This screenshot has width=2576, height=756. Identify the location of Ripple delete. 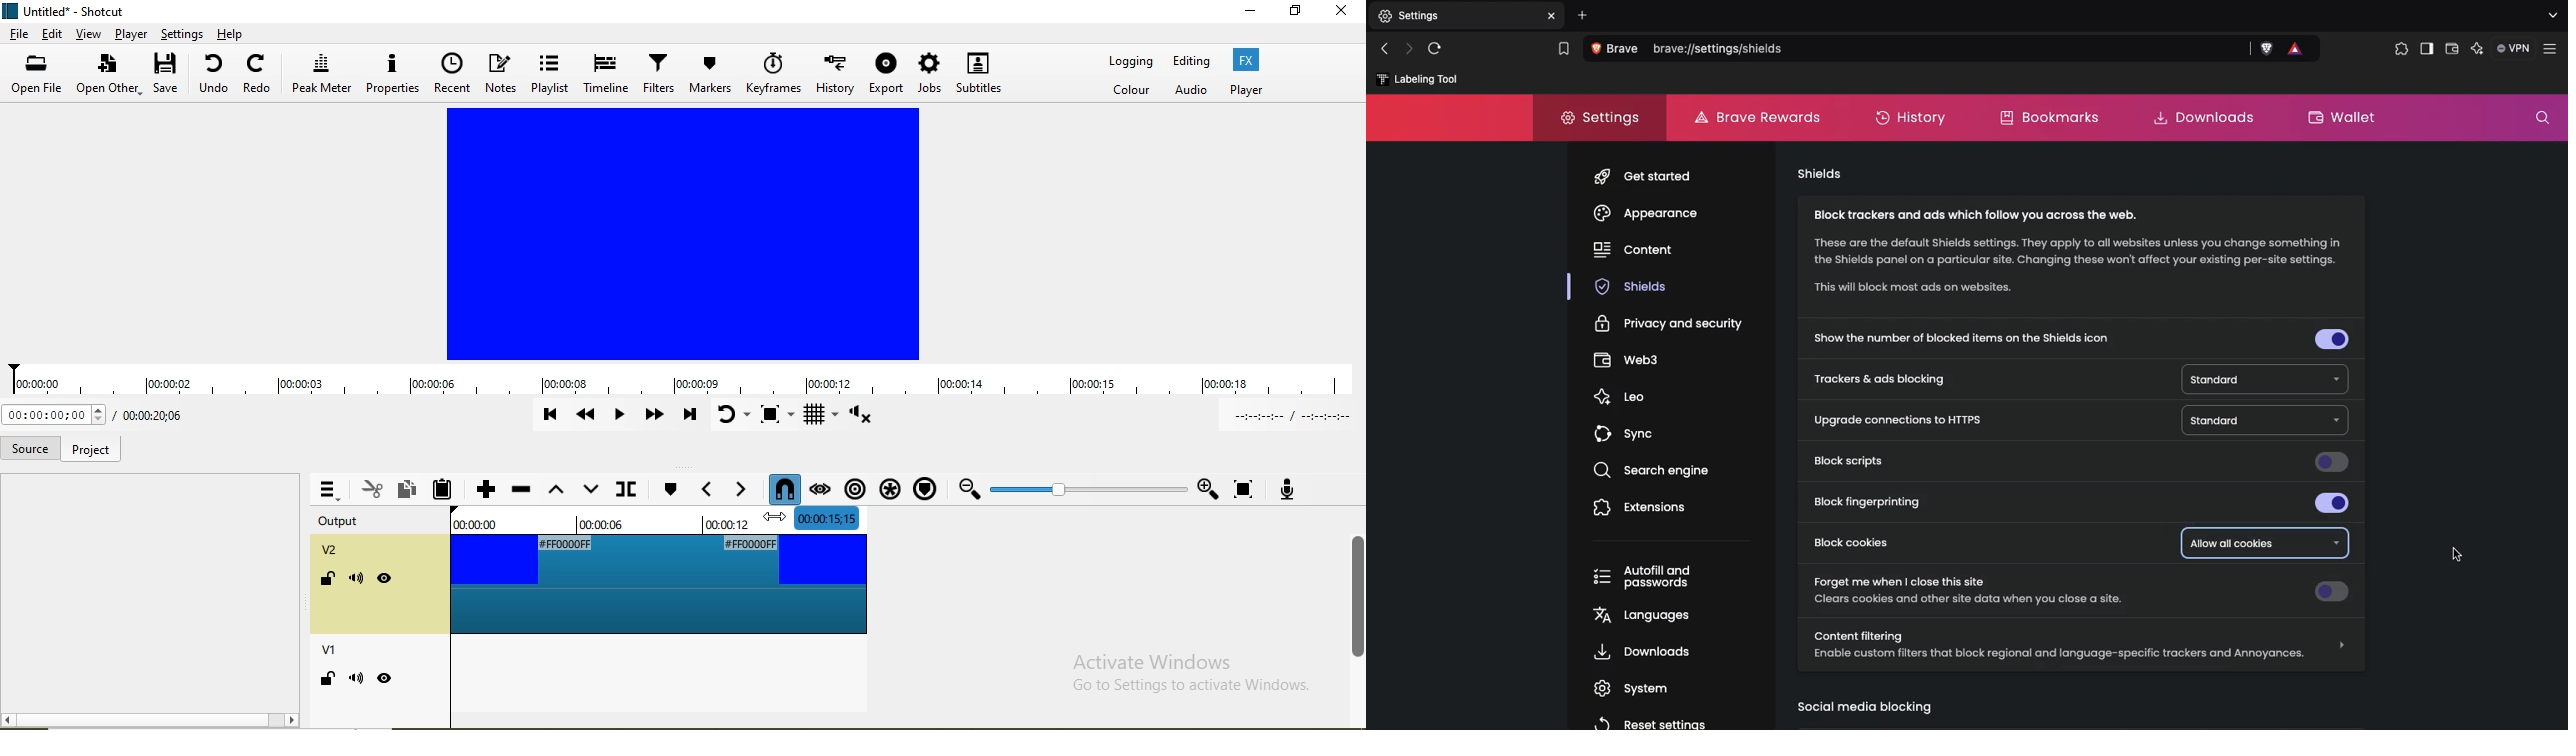
(521, 490).